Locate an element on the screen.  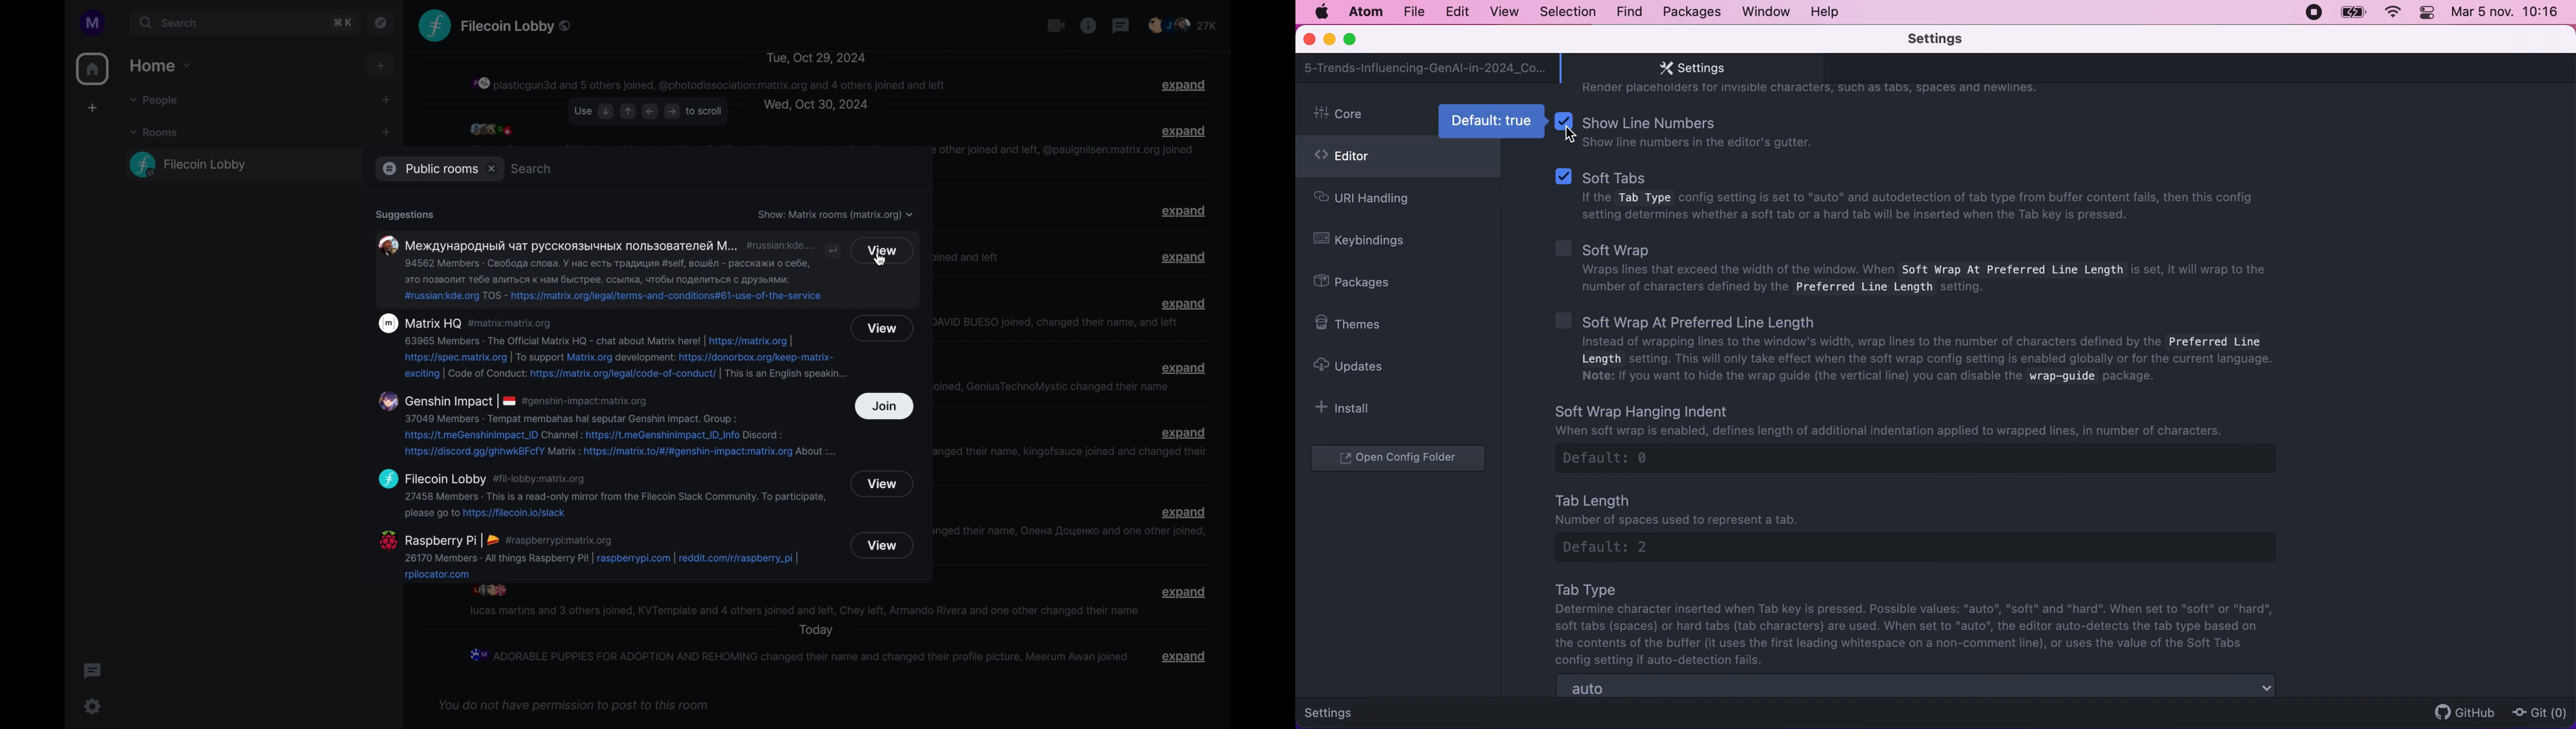
suggestions is located at coordinates (404, 215).